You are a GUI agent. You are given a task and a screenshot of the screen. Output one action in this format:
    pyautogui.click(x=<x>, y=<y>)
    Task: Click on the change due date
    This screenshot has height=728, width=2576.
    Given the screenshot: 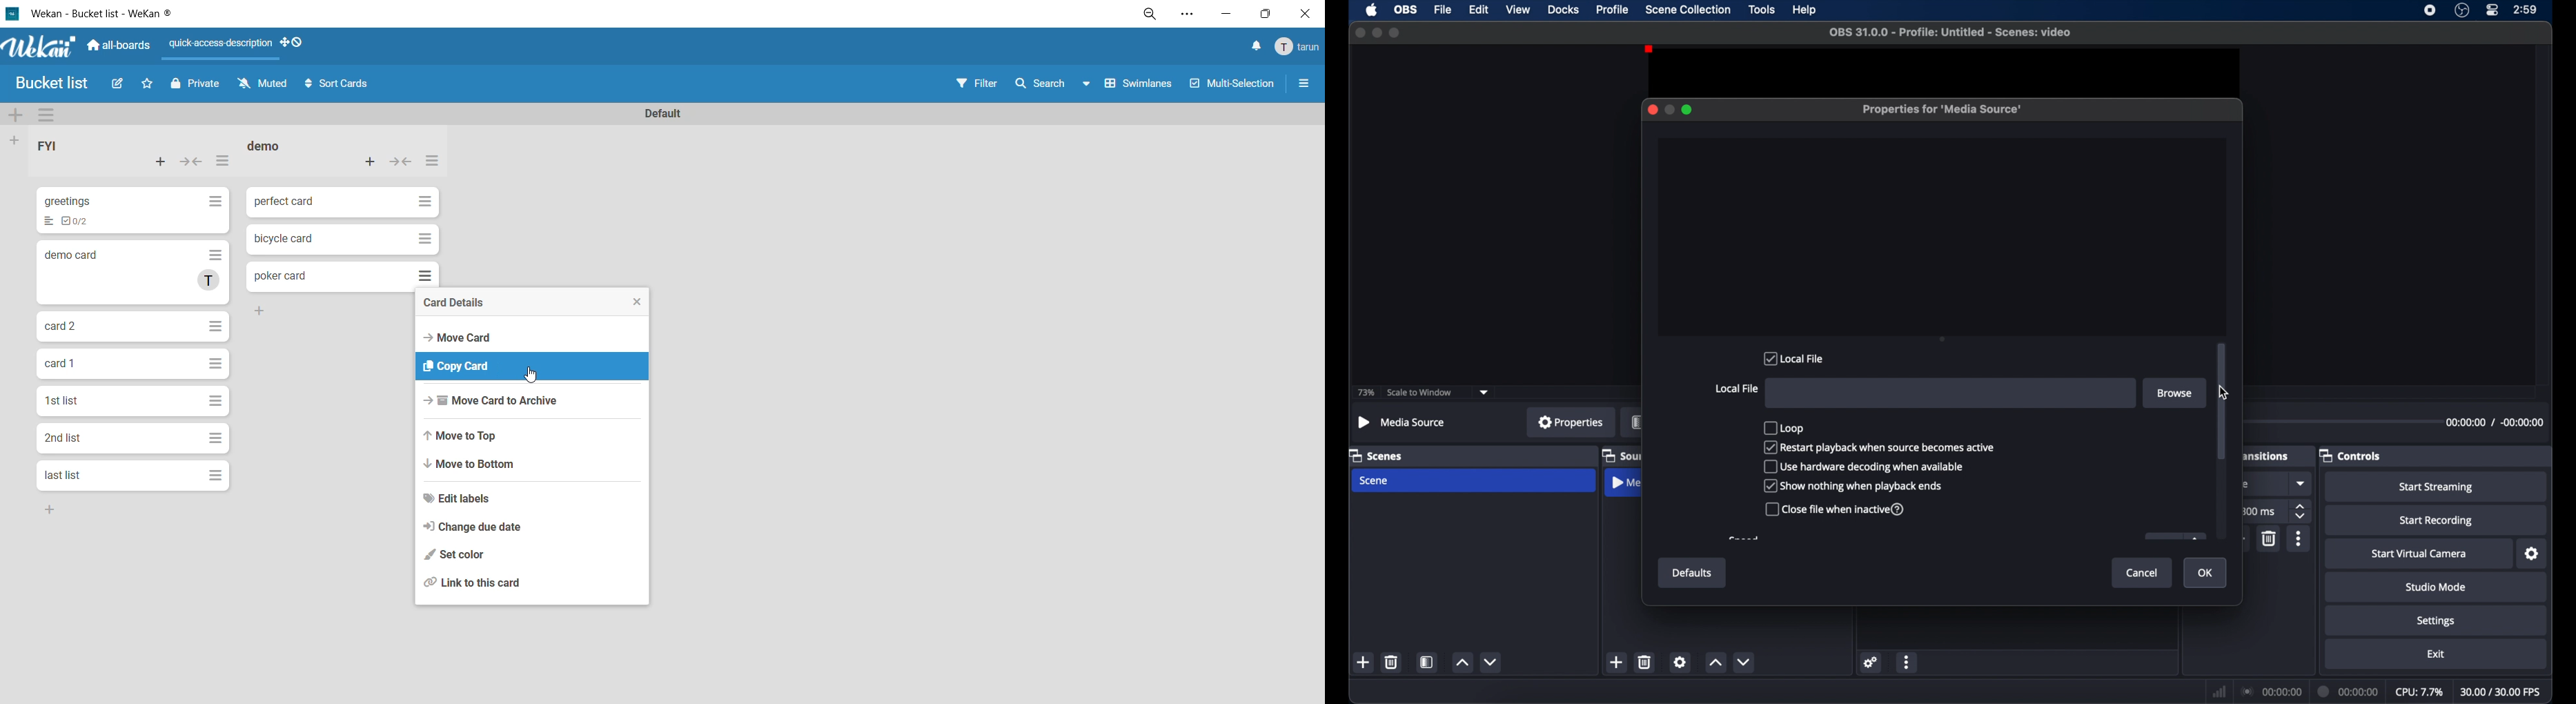 What is the action you would take?
    pyautogui.click(x=472, y=528)
    